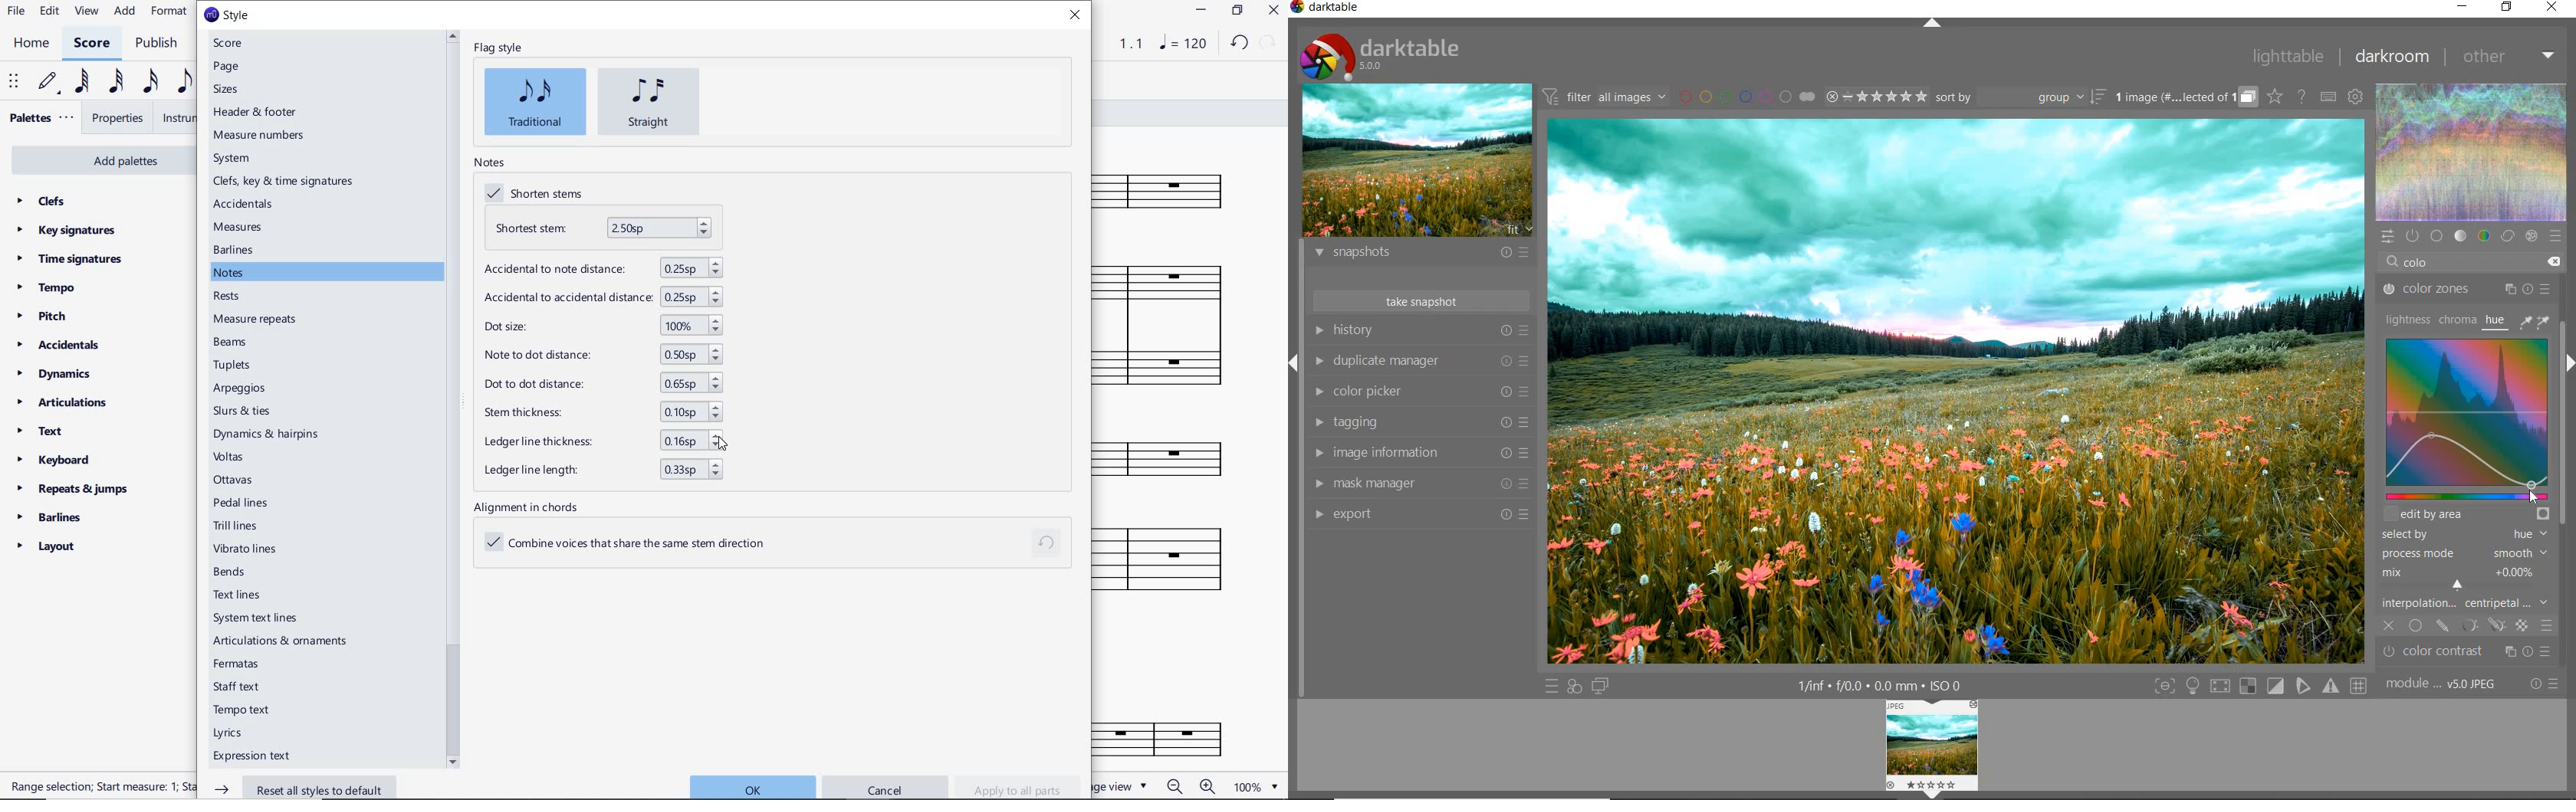  Describe the element at coordinates (232, 273) in the screenshot. I see `notes` at that location.